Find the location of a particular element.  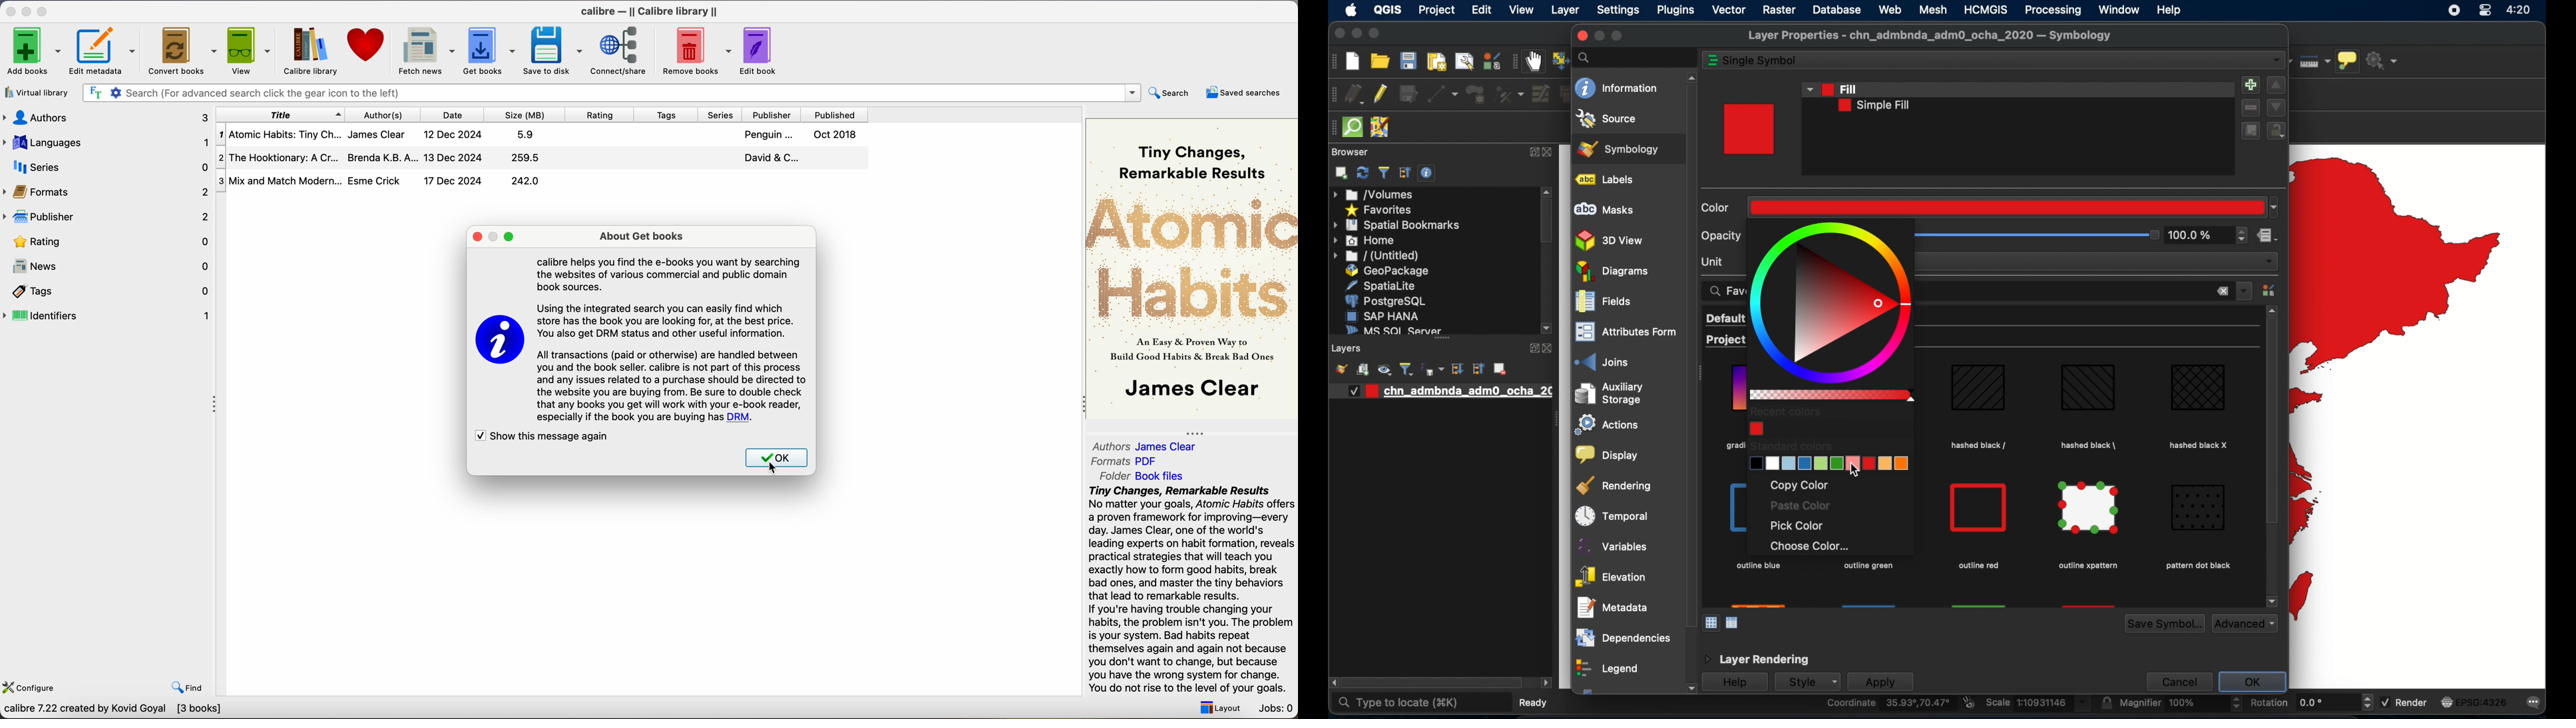

259.5 is located at coordinates (527, 158).